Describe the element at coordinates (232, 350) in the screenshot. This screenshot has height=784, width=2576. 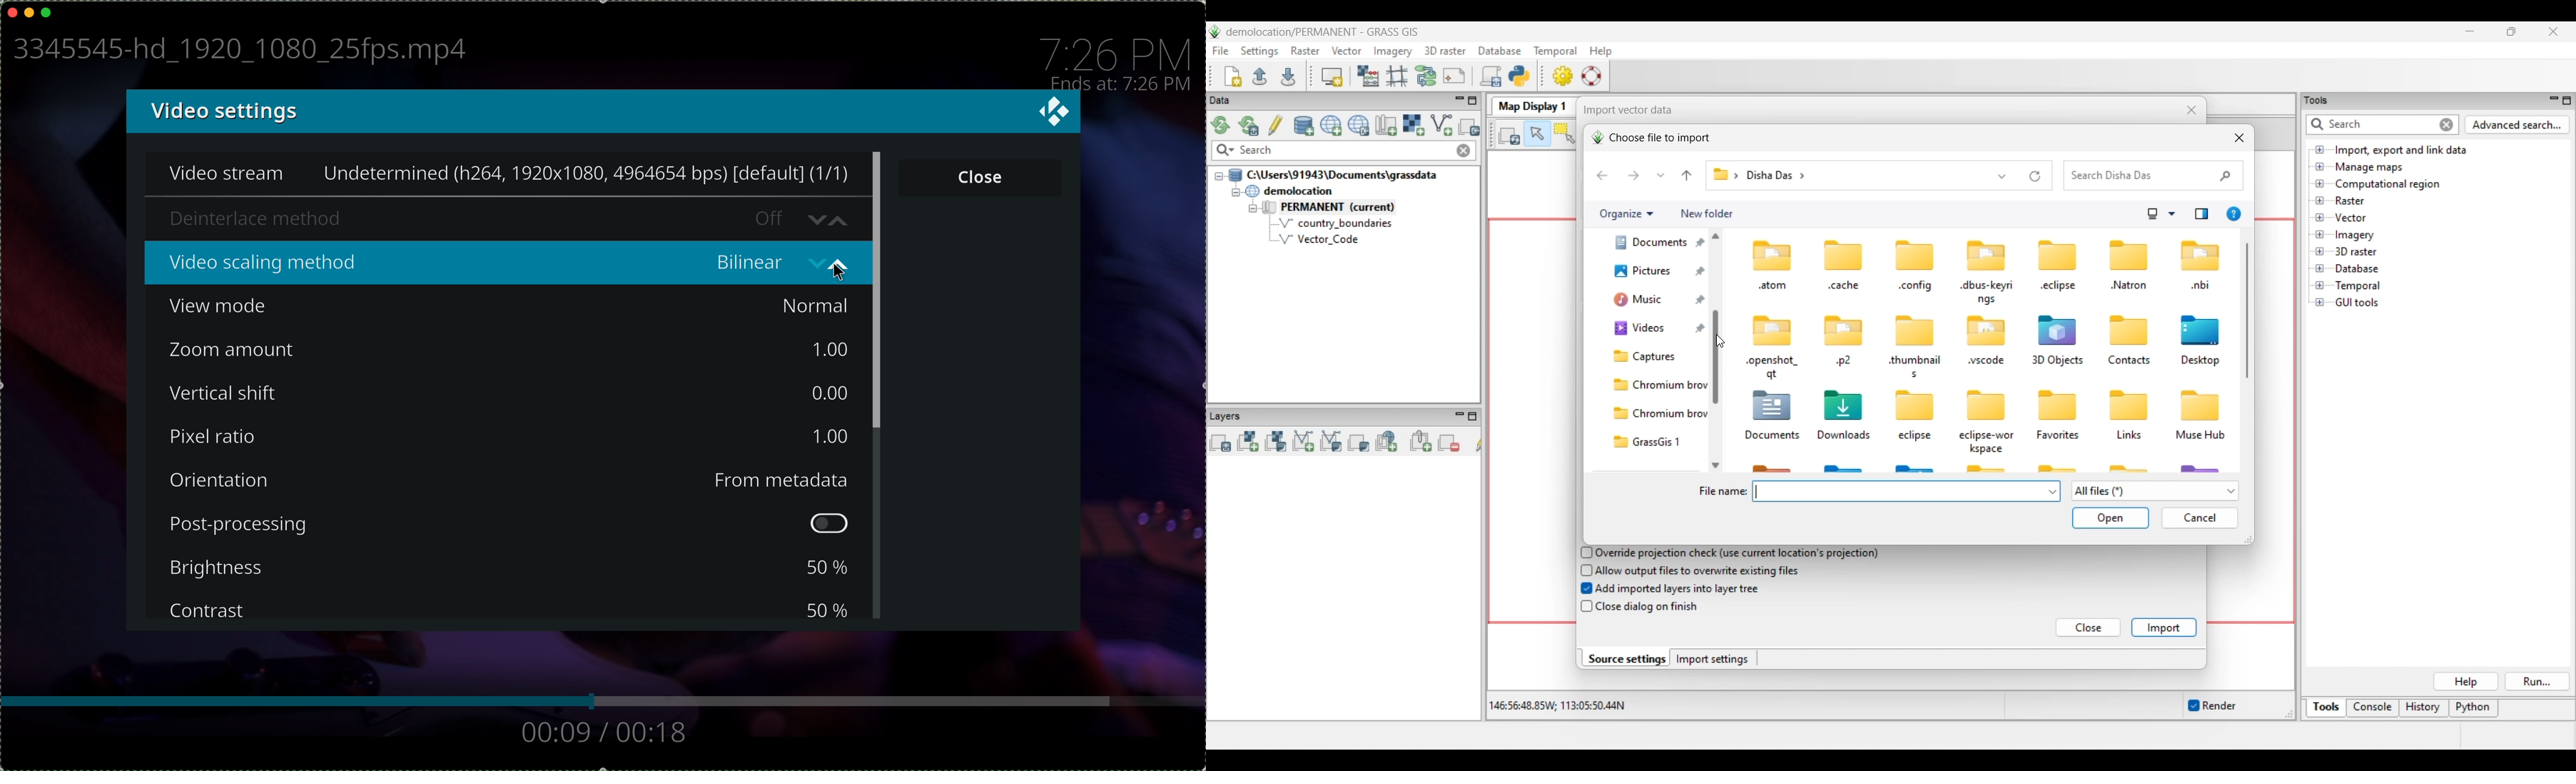
I see `zoom amount` at that location.